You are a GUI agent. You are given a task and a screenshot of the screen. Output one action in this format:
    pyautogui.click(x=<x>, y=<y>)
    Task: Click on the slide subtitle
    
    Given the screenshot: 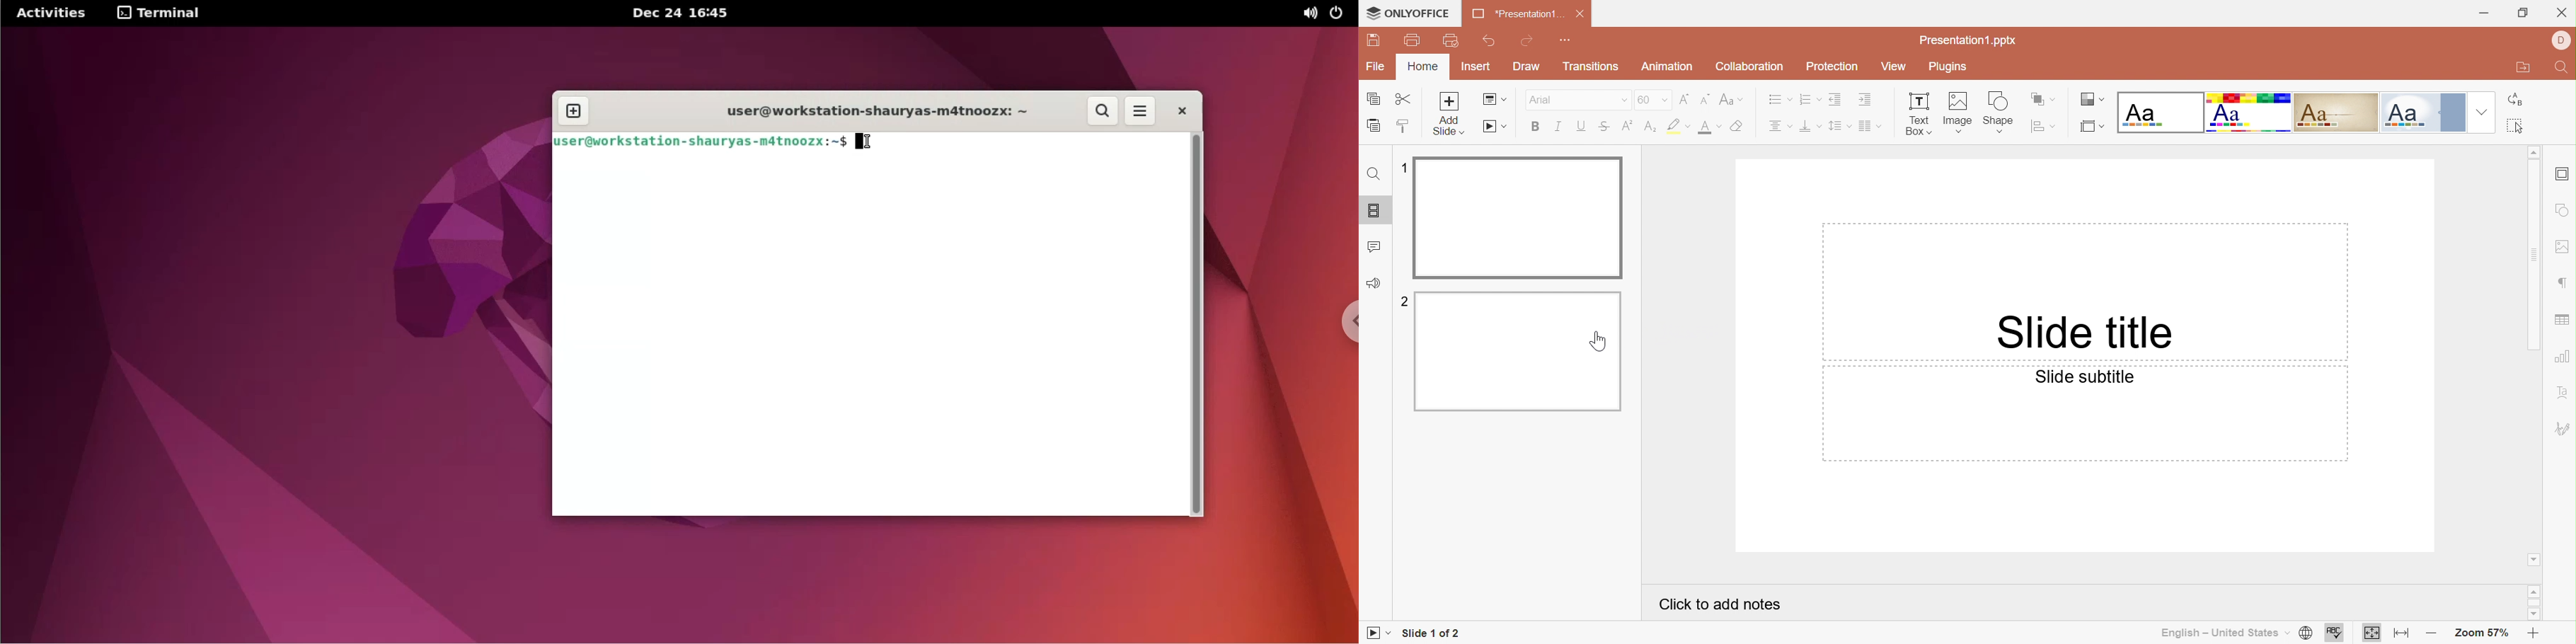 What is the action you would take?
    pyautogui.click(x=2089, y=378)
    